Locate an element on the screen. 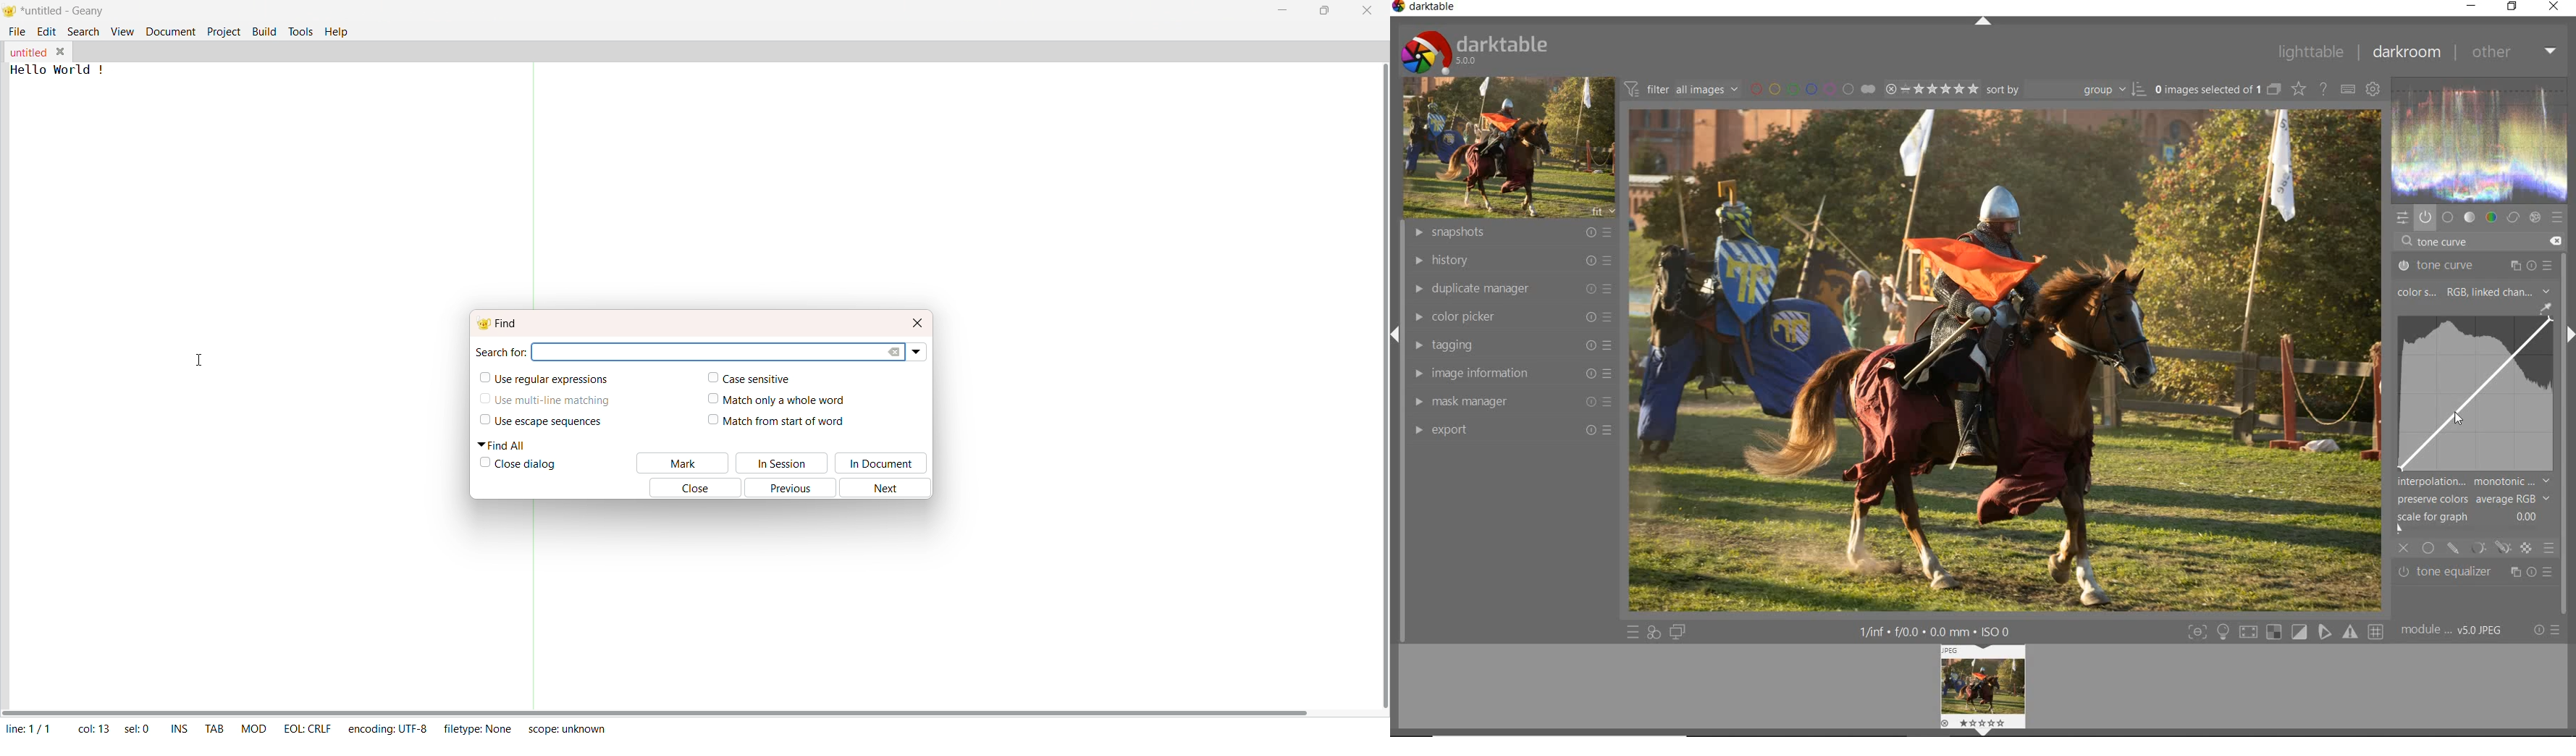 This screenshot has width=2576, height=756. tagging is located at coordinates (1509, 345).